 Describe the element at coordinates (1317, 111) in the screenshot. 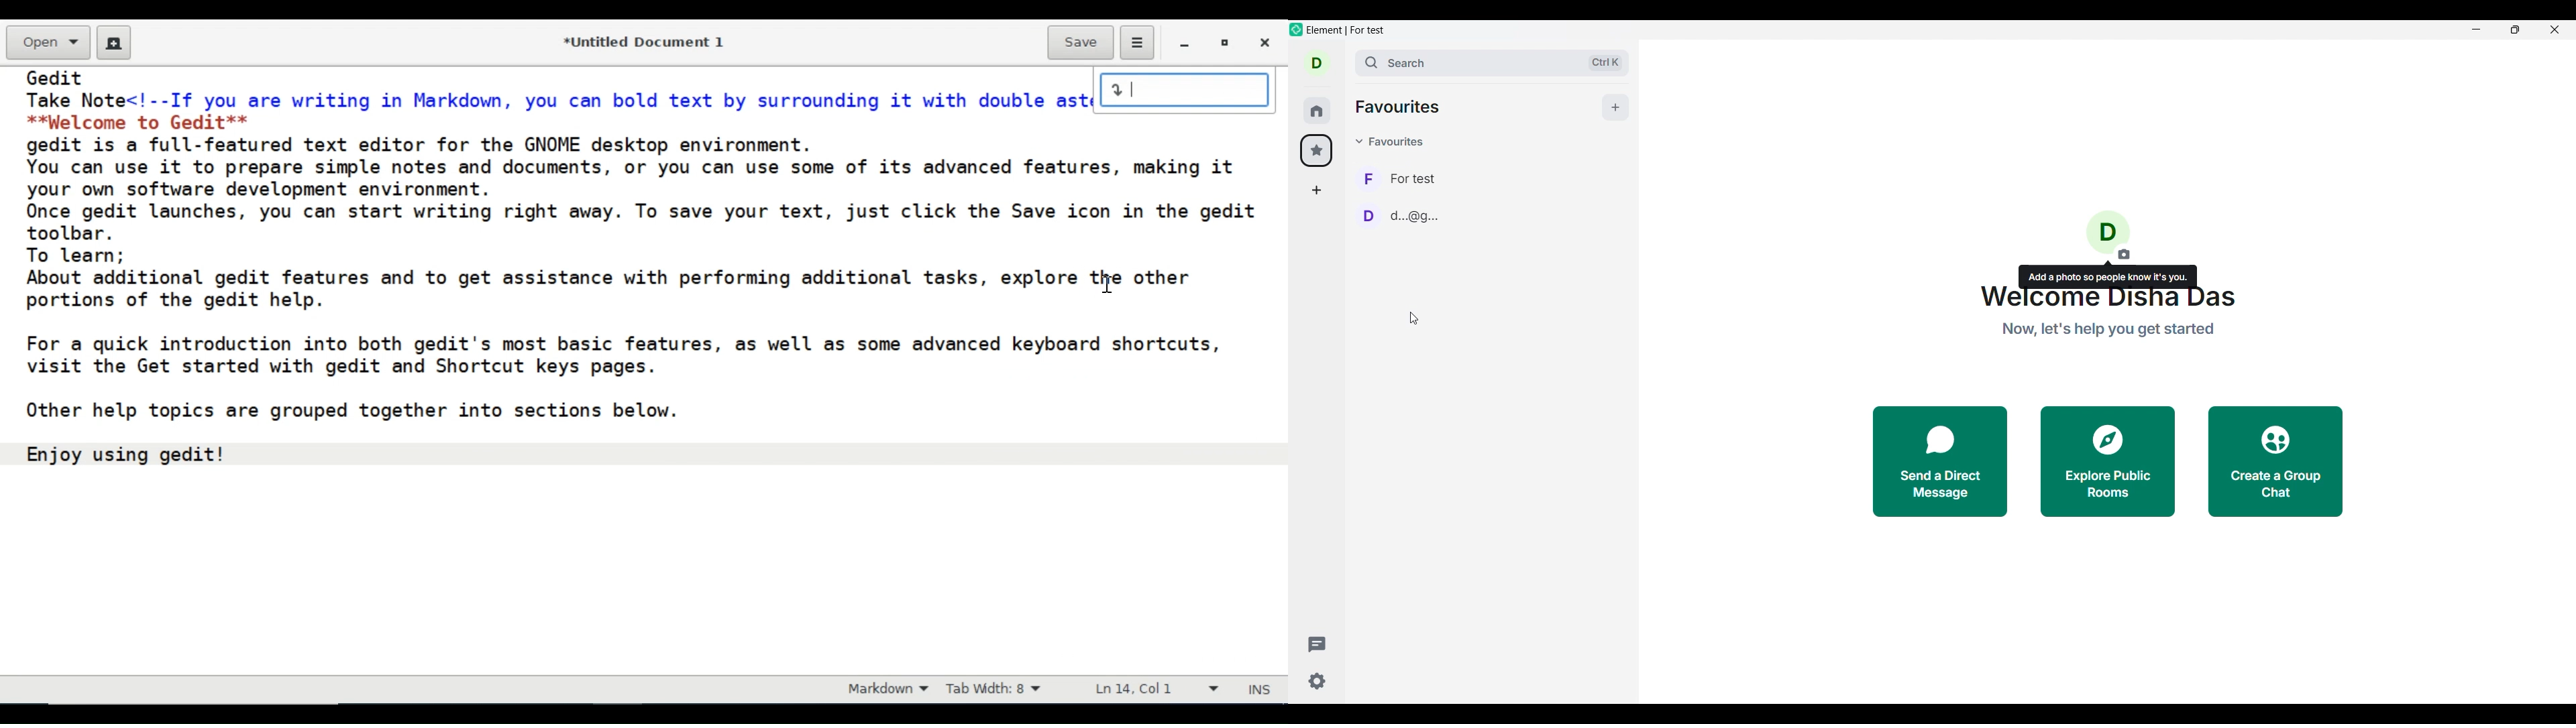

I see `home` at that location.